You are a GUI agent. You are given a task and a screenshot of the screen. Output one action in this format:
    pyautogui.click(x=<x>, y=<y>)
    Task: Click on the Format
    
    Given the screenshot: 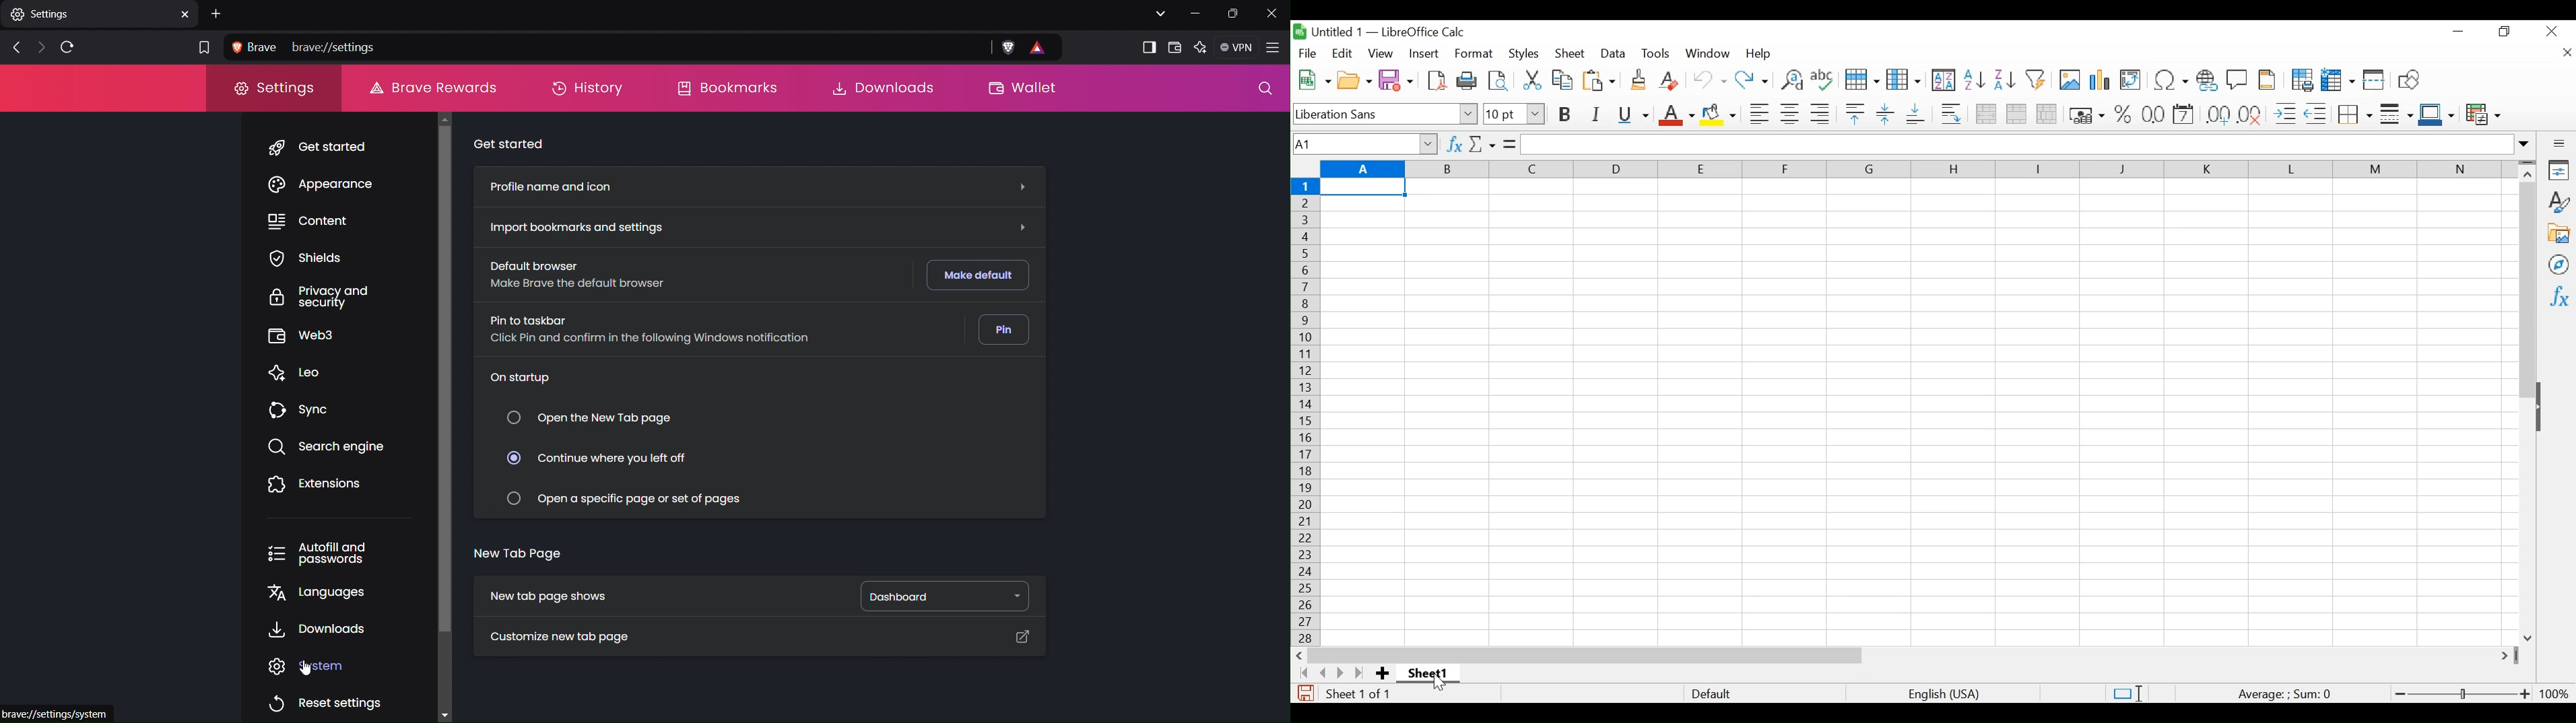 What is the action you would take?
    pyautogui.click(x=1473, y=54)
    